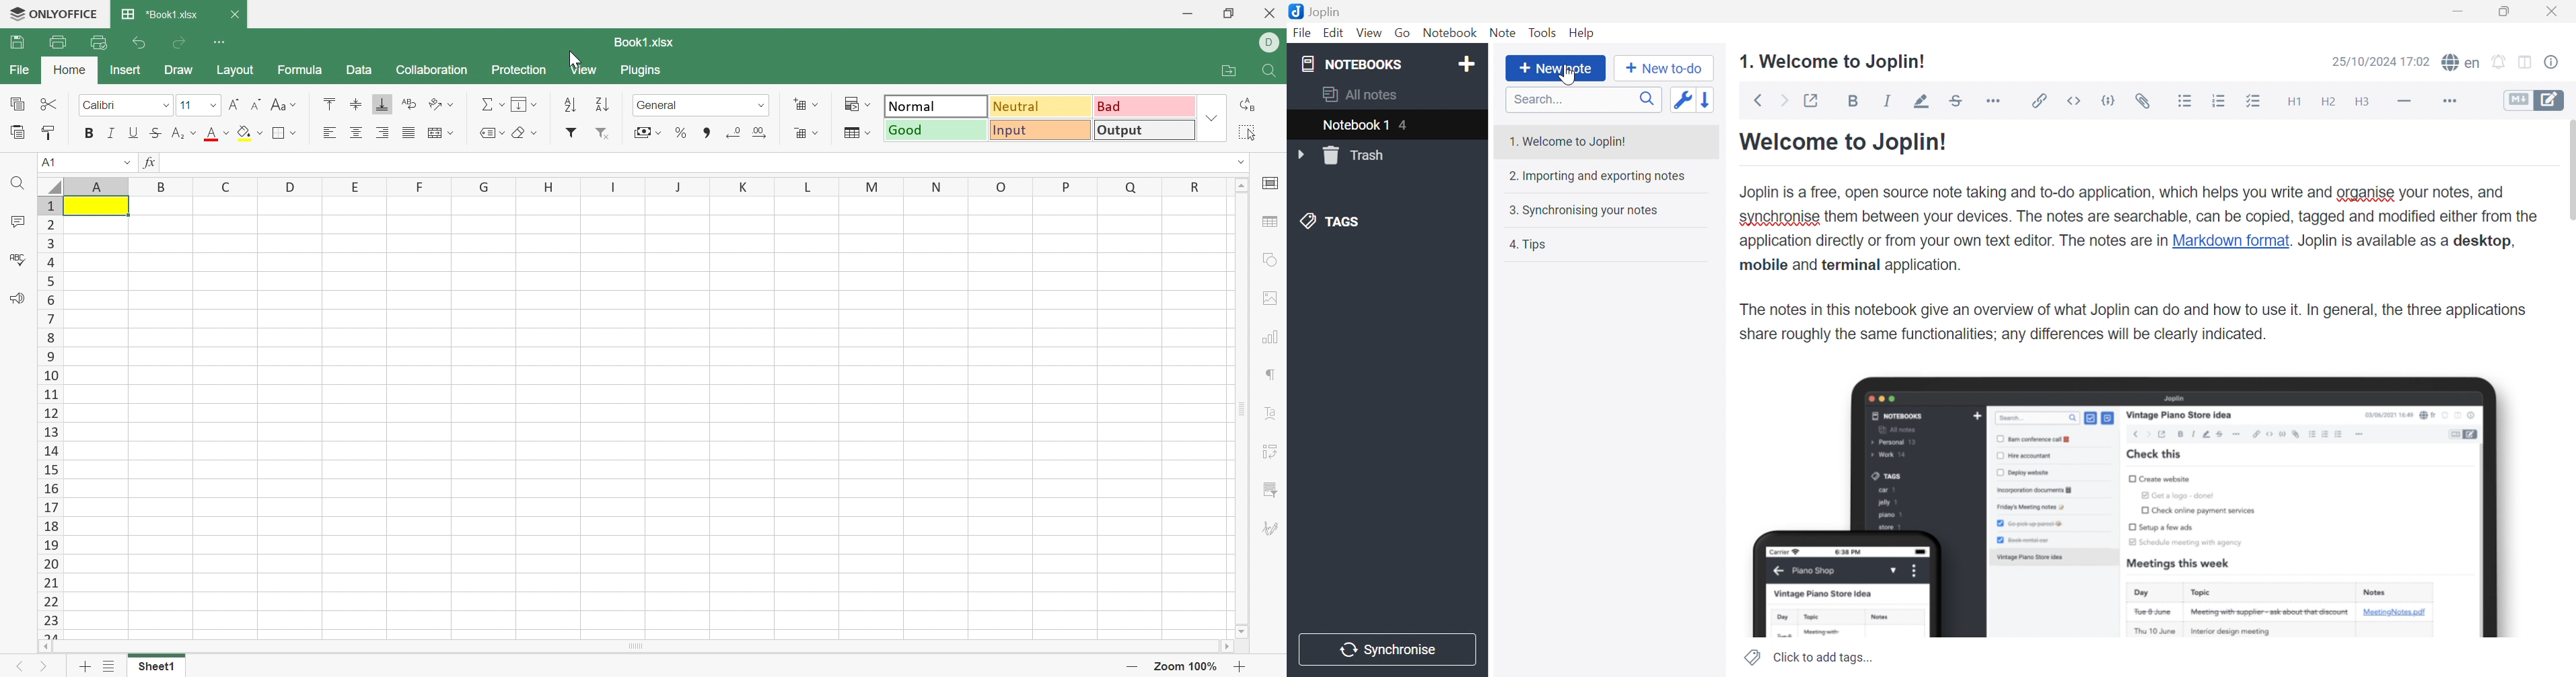 The width and height of the screenshot is (2576, 700). What do you see at coordinates (1834, 60) in the screenshot?
I see `1. Welcome to Joplin!` at bounding box center [1834, 60].